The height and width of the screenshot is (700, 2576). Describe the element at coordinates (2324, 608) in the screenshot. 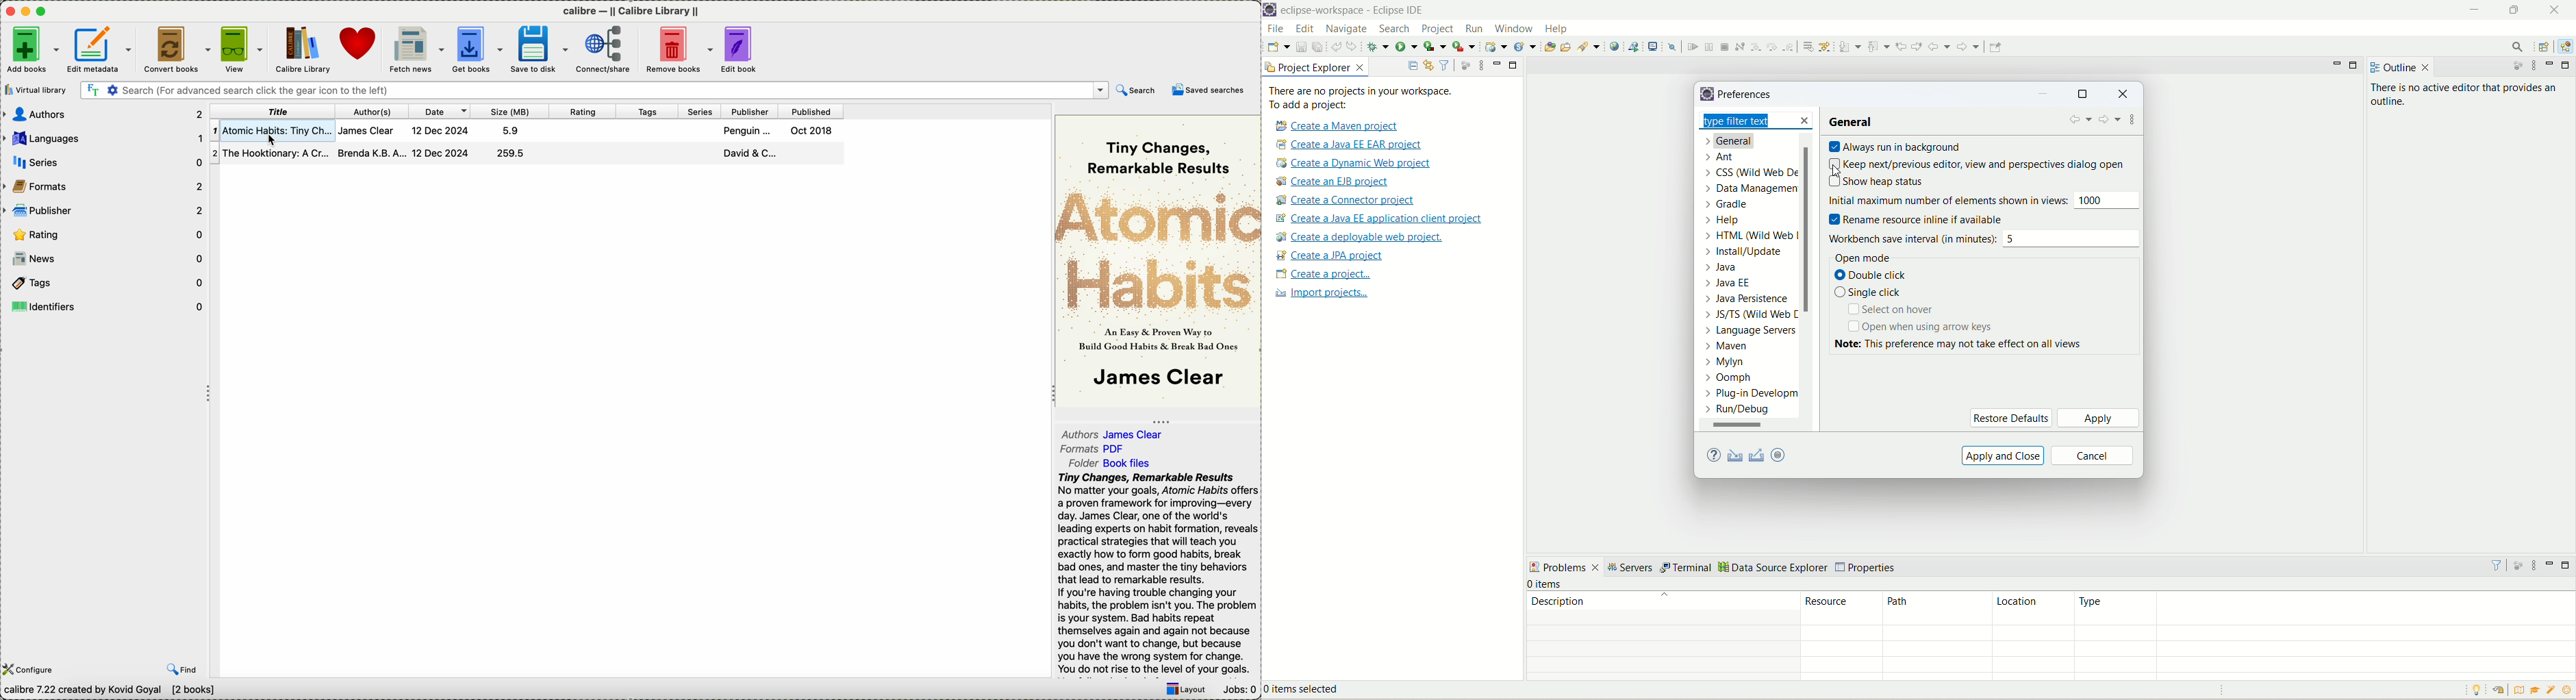

I see `type` at that location.